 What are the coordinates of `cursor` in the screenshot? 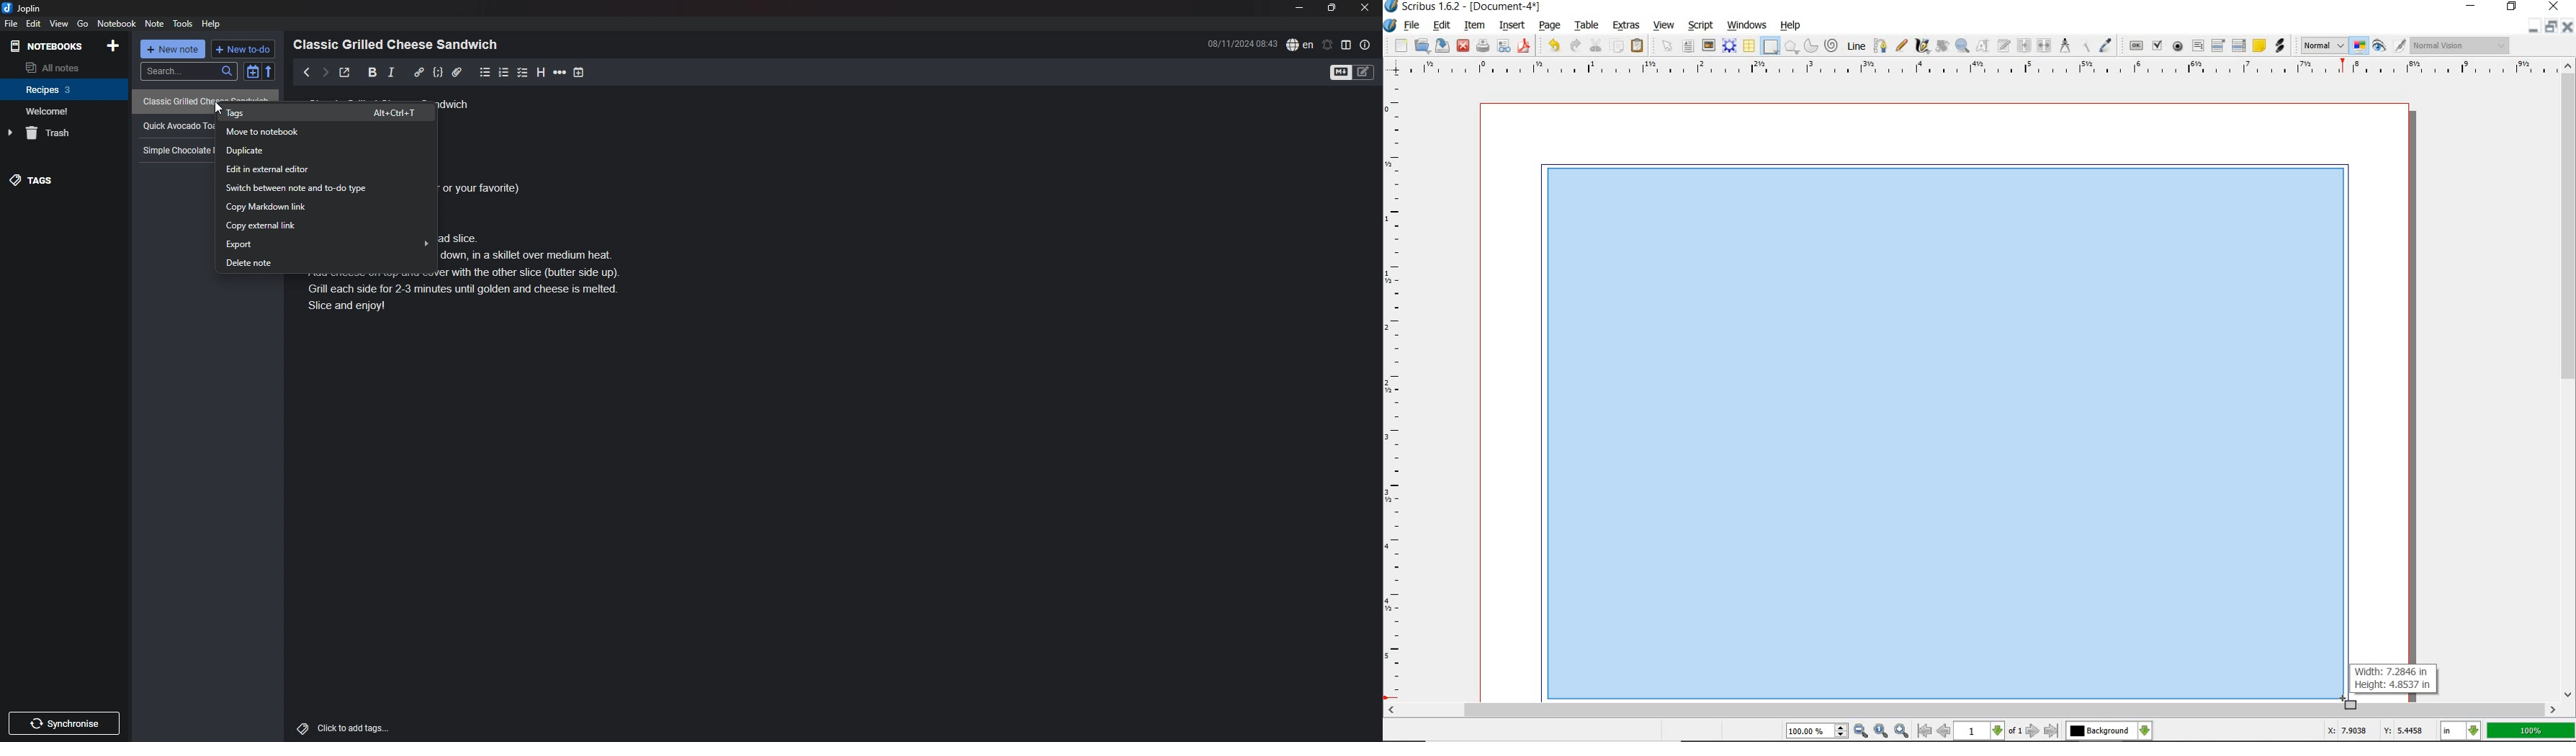 It's located at (218, 109).